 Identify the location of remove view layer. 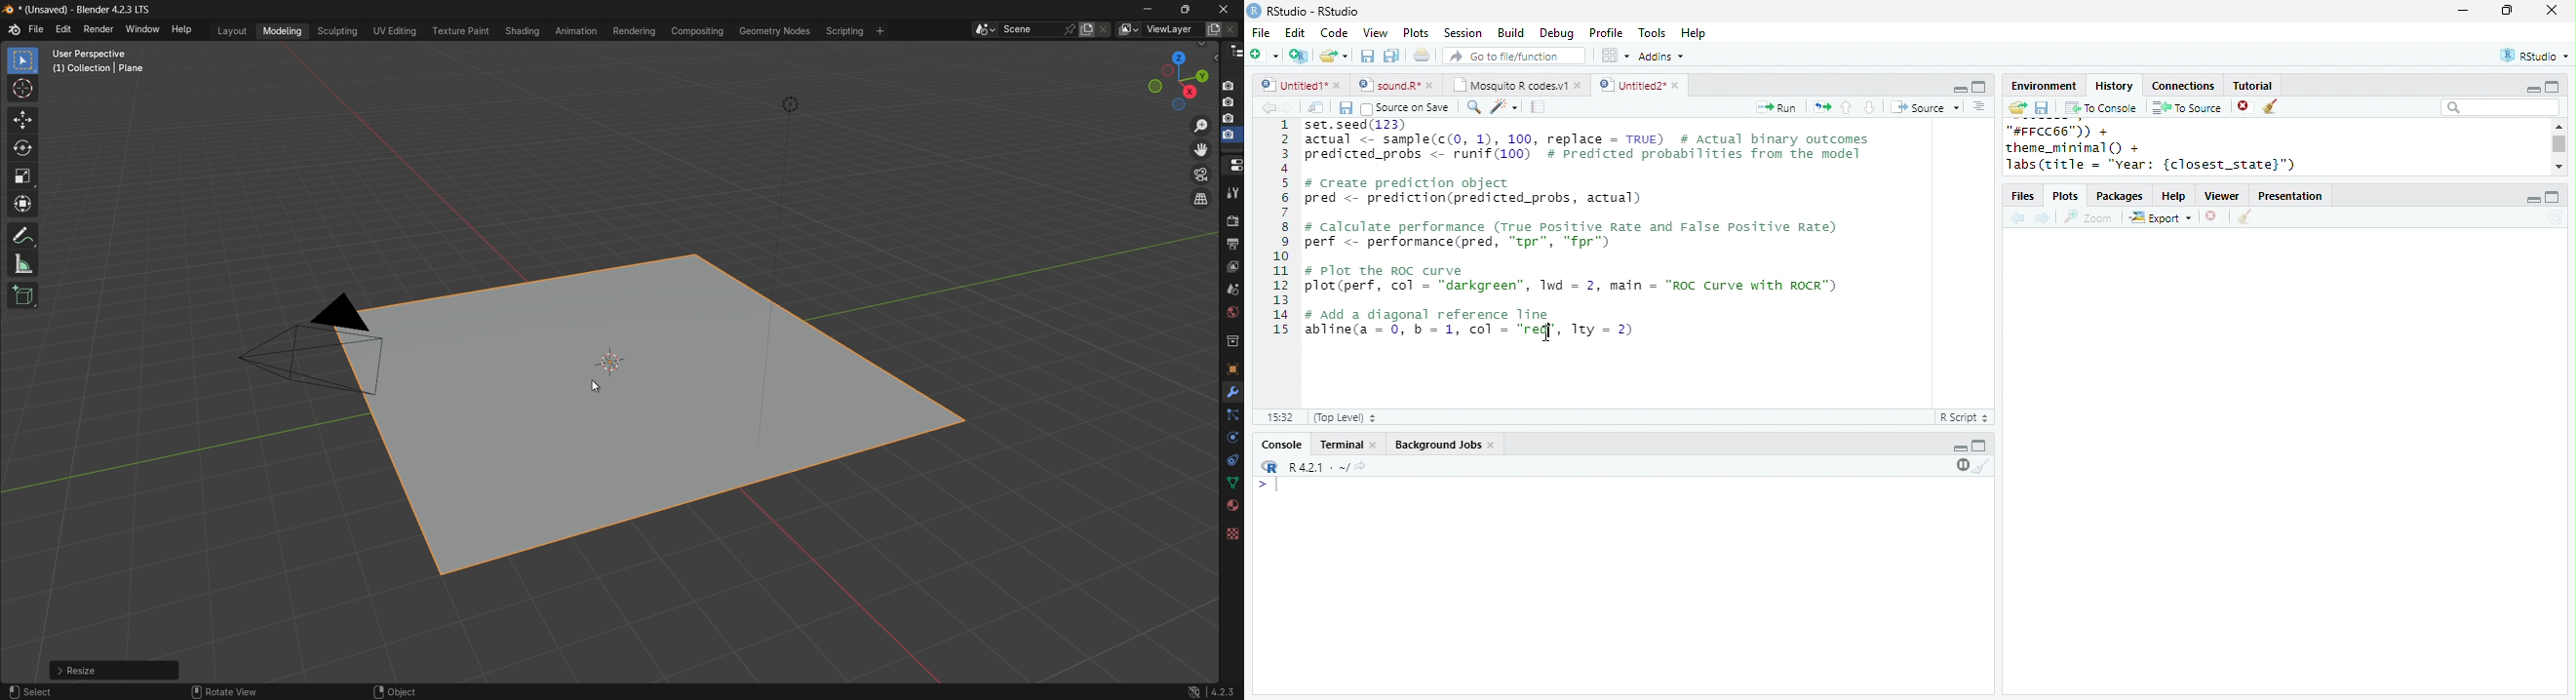
(1233, 30).